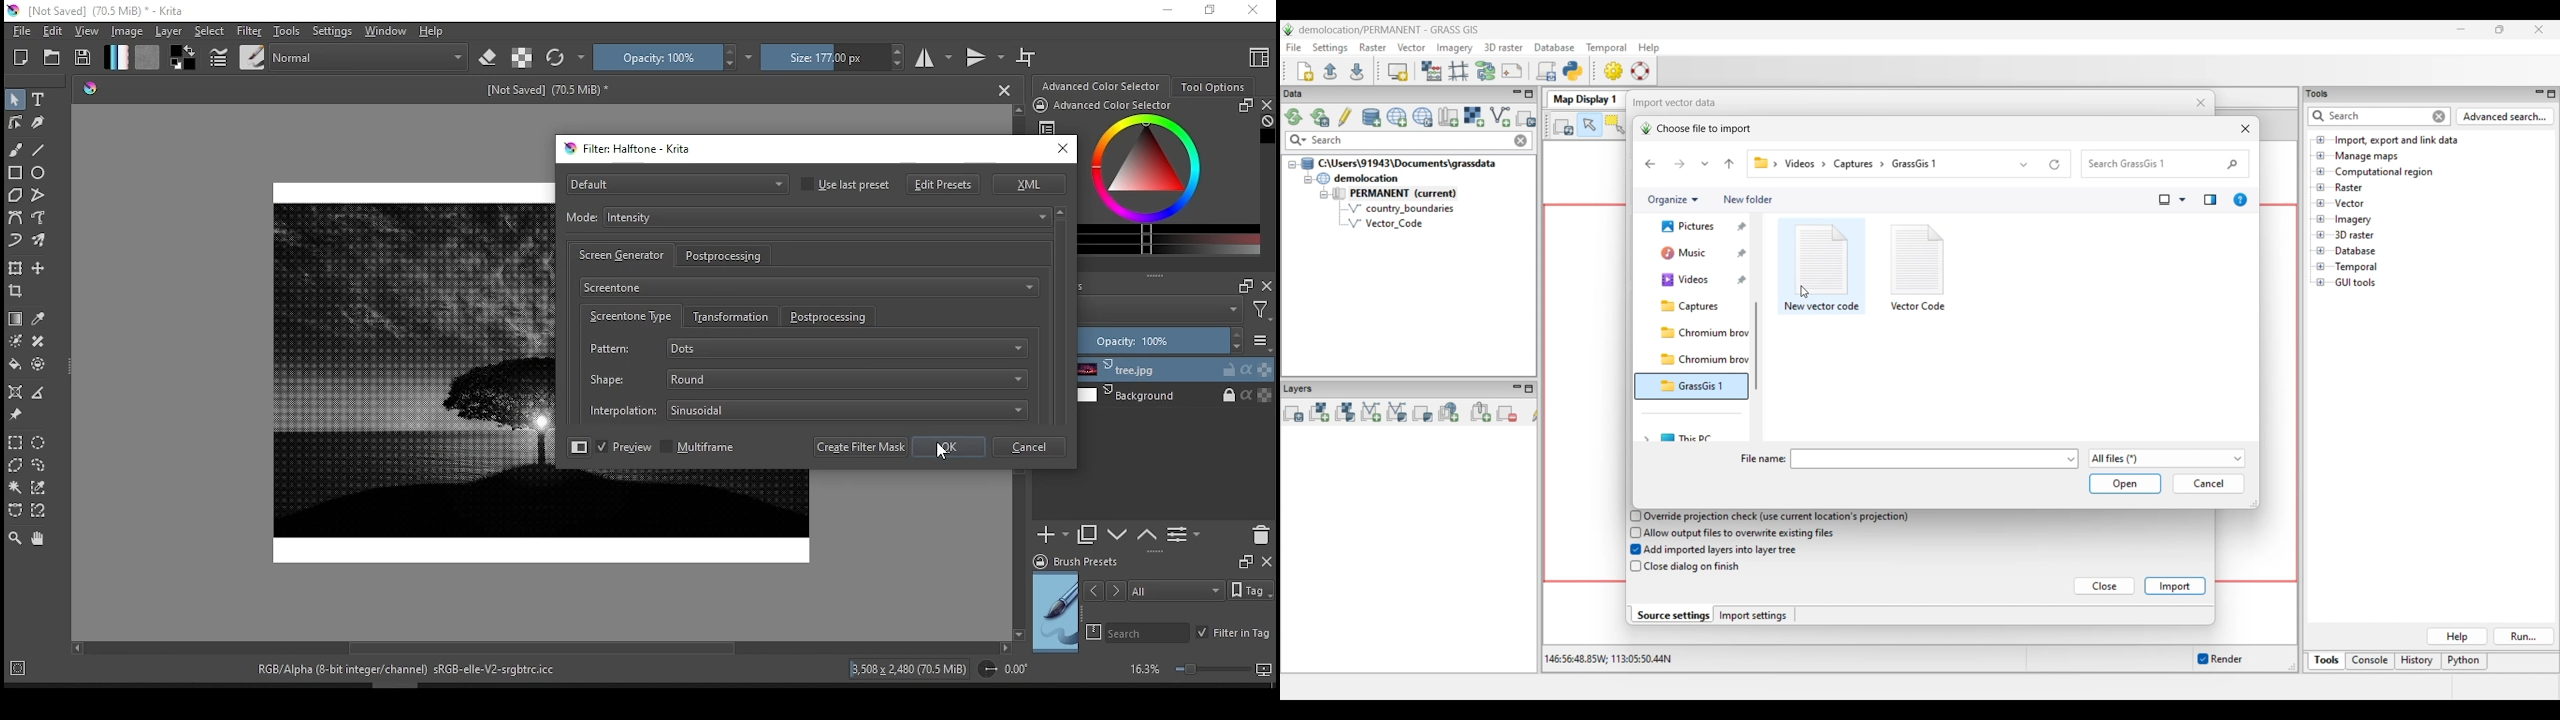 This screenshot has width=2576, height=728. Describe the element at coordinates (52, 31) in the screenshot. I see `edit` at that location.